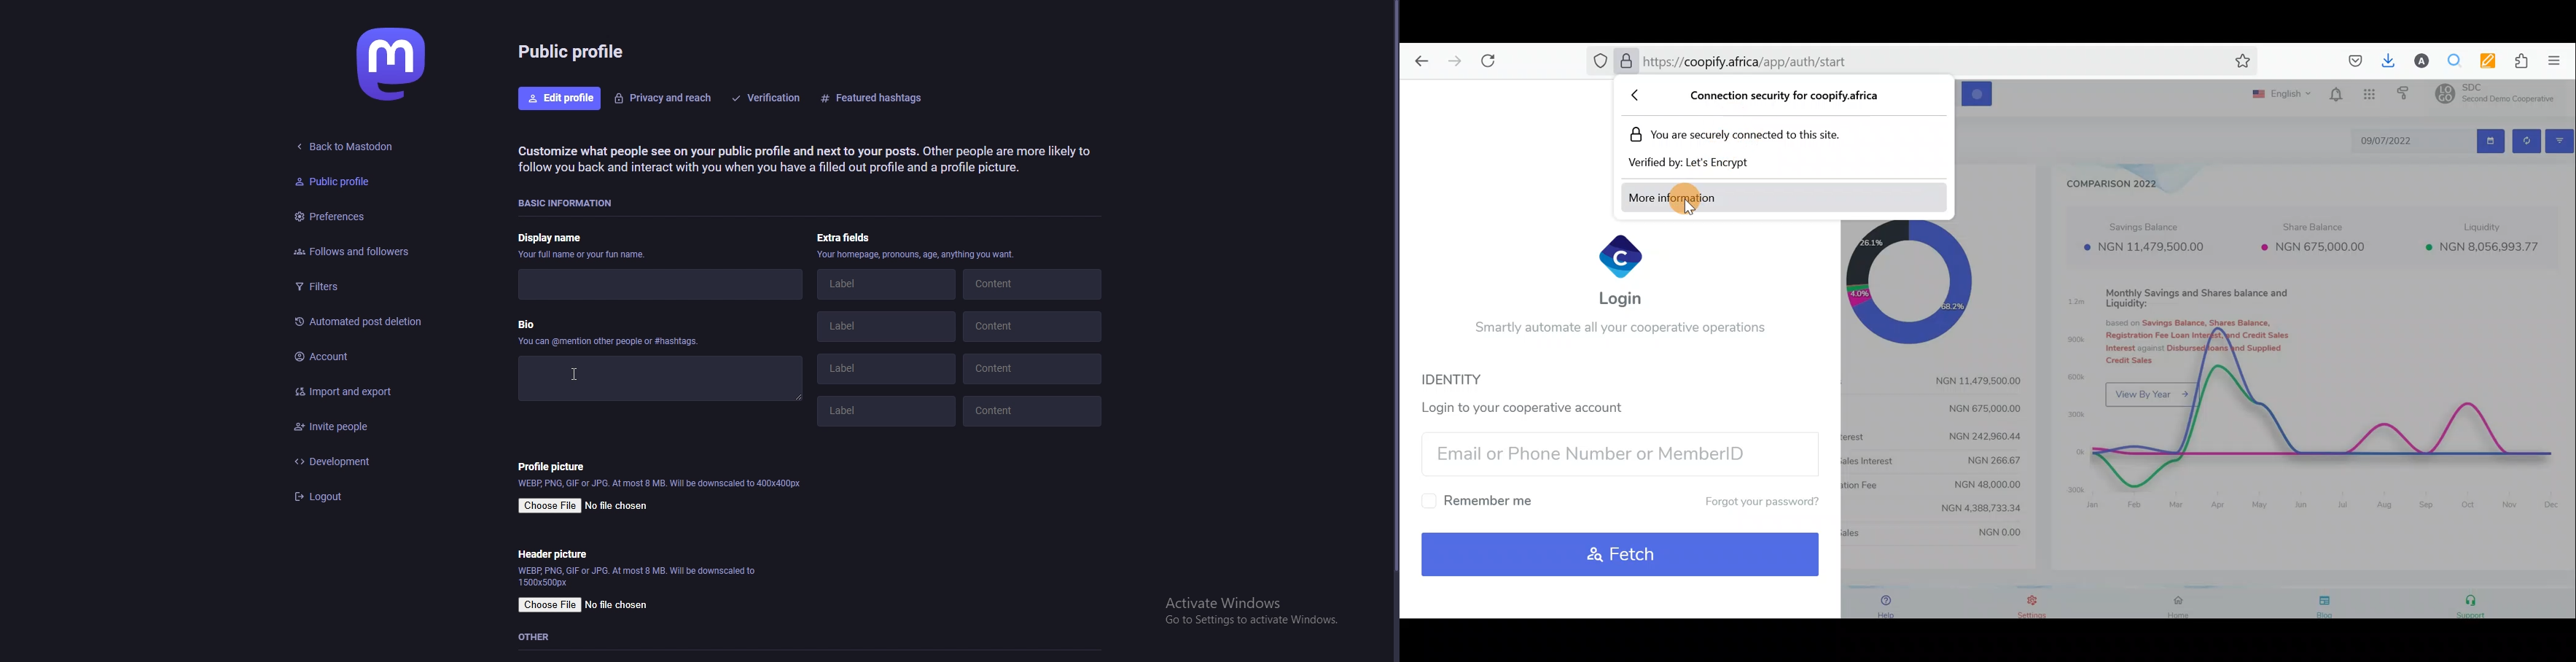 The height and width of the screenshot is (672, 2576). Describe the element at coordinates (360, 216) in the screenshot. I see `preferences` at that location.